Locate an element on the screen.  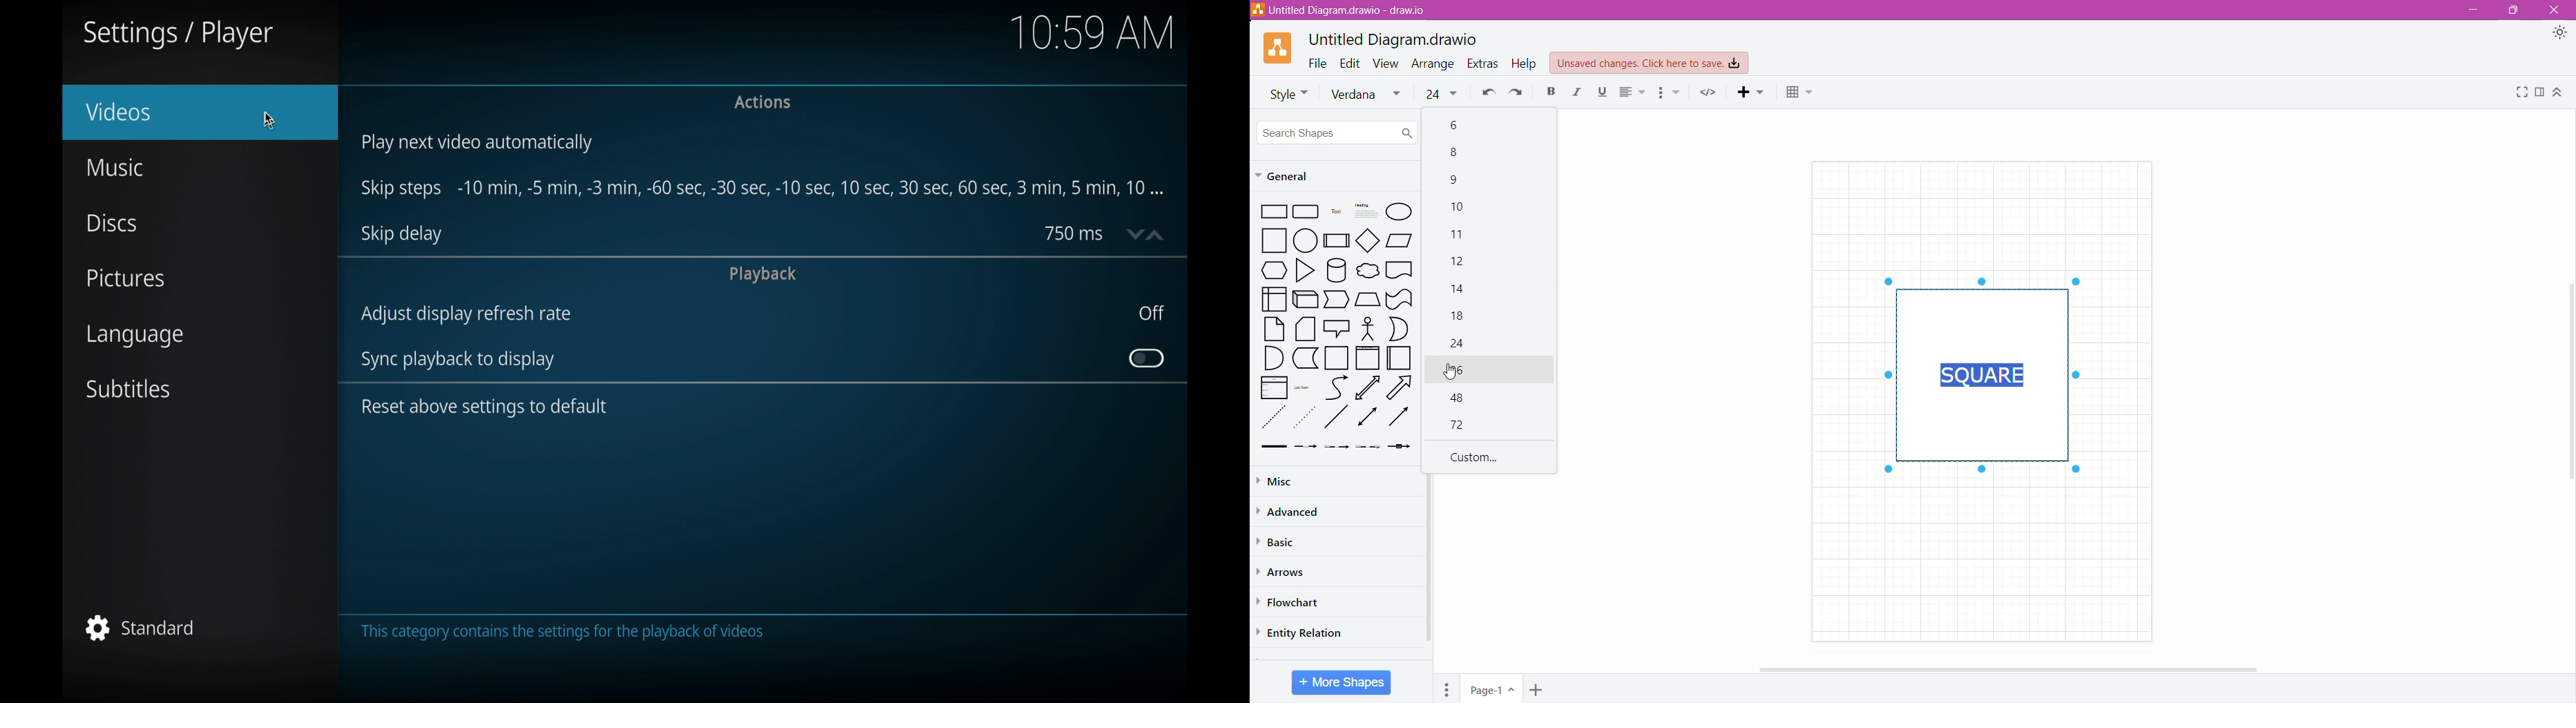
videos is located at coordinates (119, 111).